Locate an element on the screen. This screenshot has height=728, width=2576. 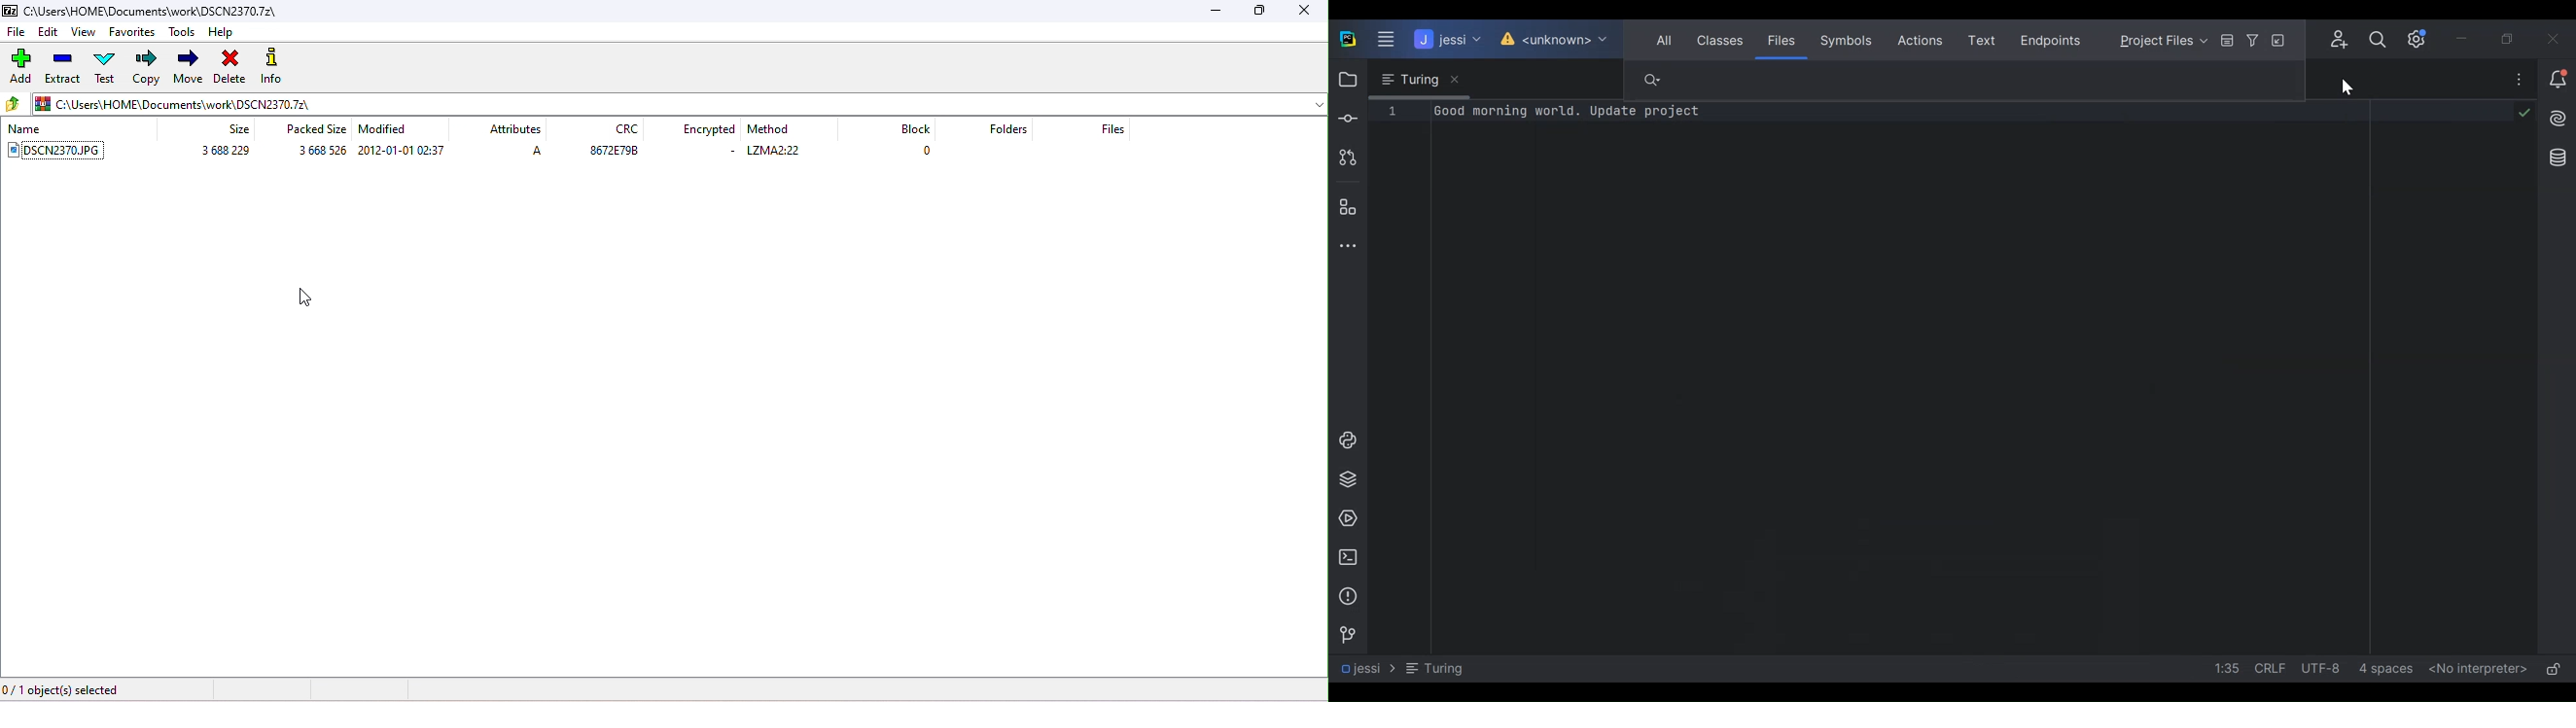
c\users\home\documents\work\dscn2370.7z\ is located at coordinates (141, 11).